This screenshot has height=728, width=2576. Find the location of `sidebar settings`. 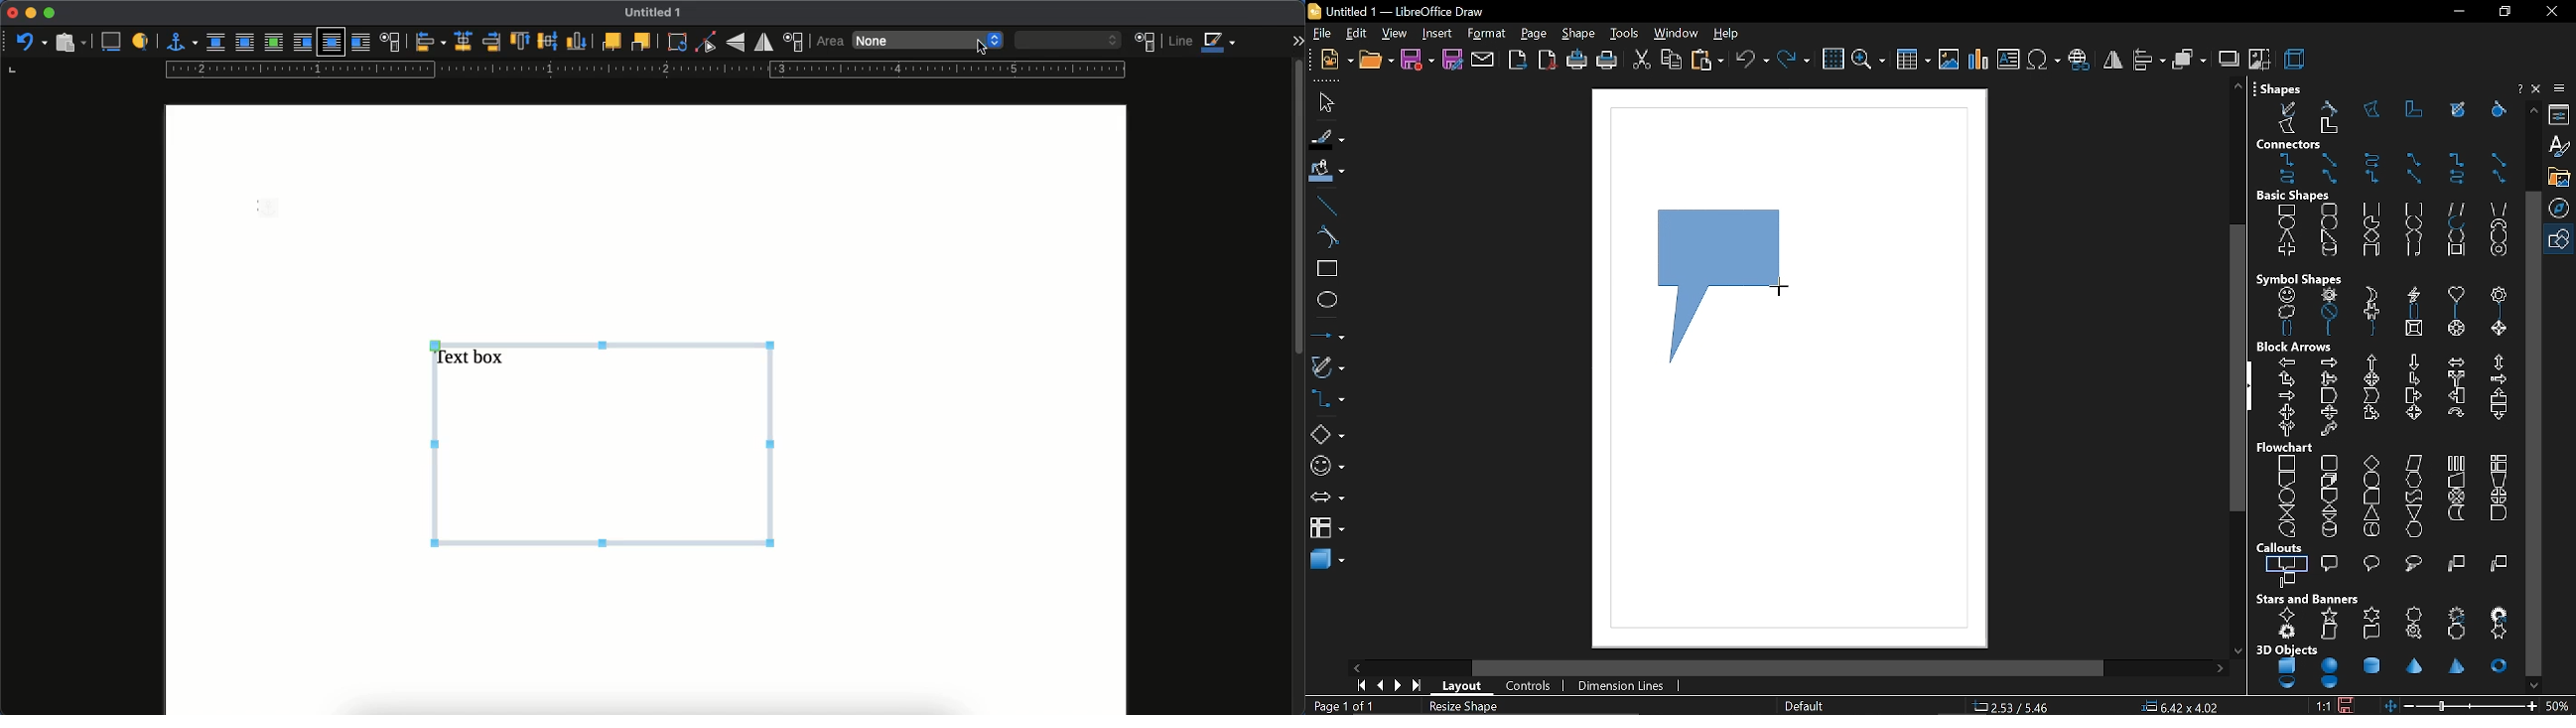

sidebar settings is located at coordinates (2560, 90).